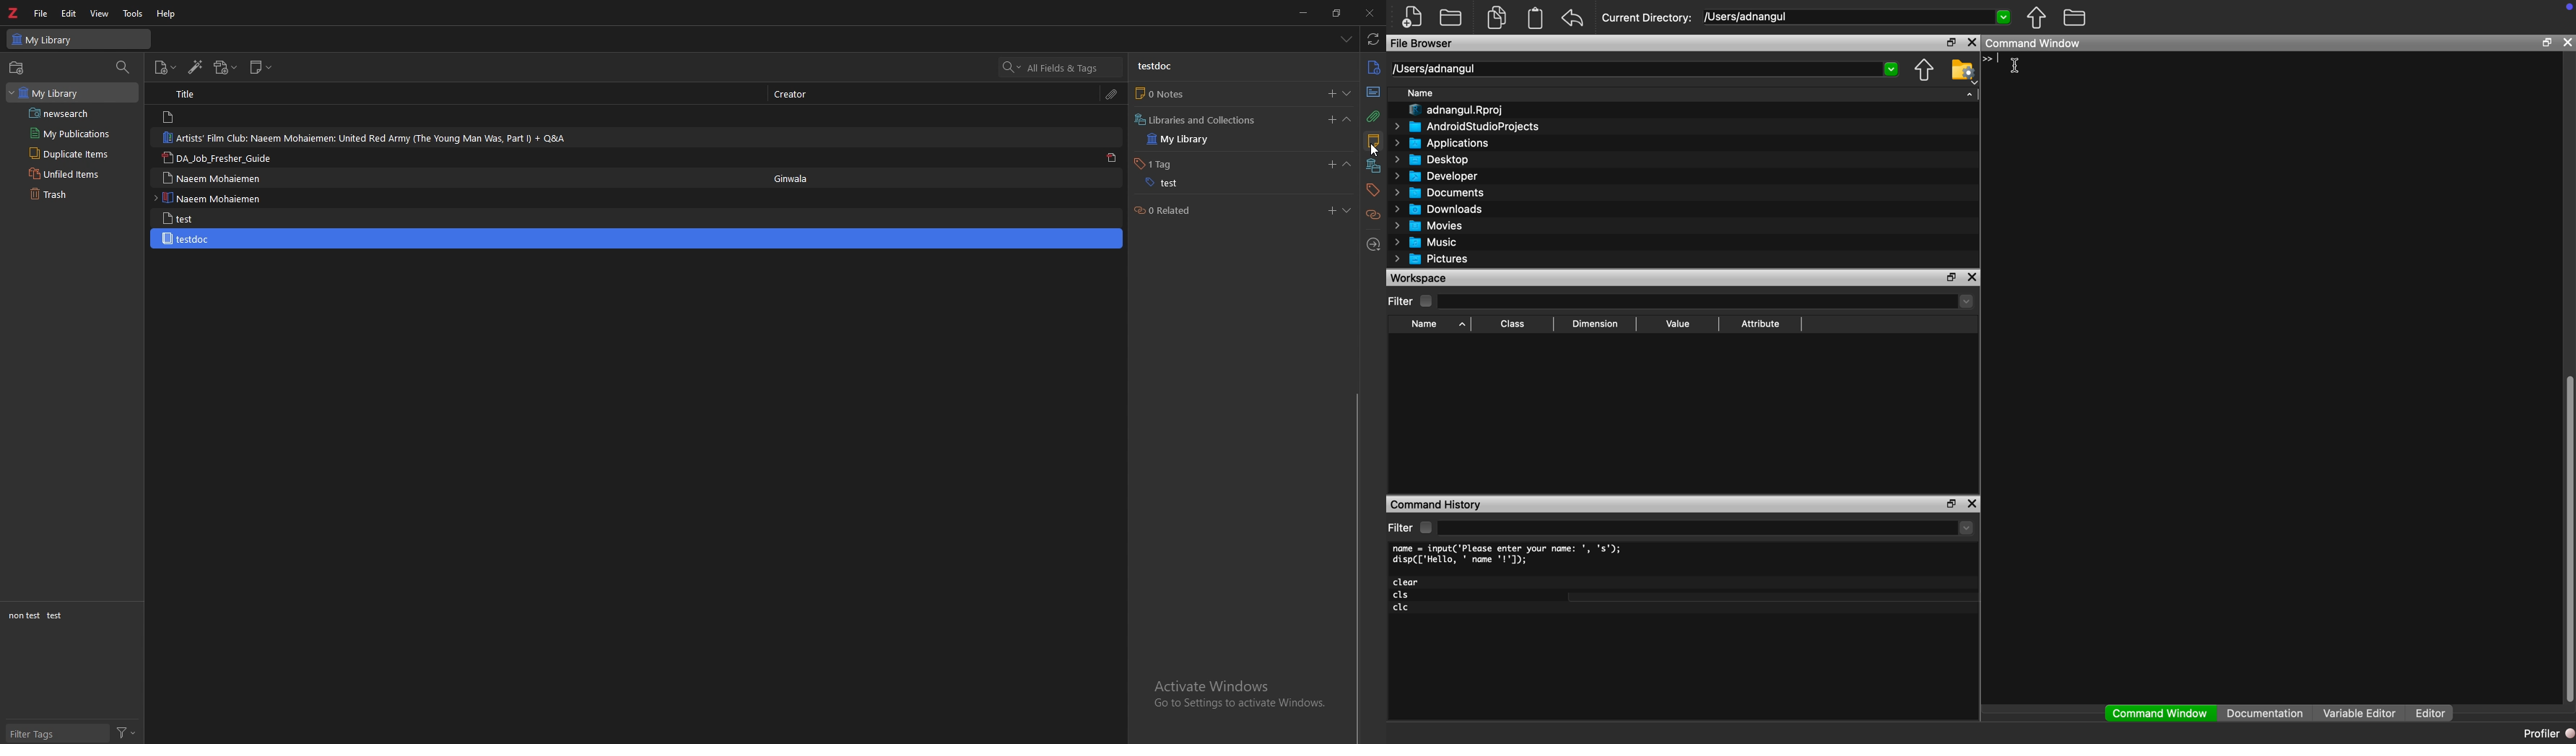  What do you see at coordinates (1346, 211) in the screenshot?
I see `show` at bounding box center [1346, 211].